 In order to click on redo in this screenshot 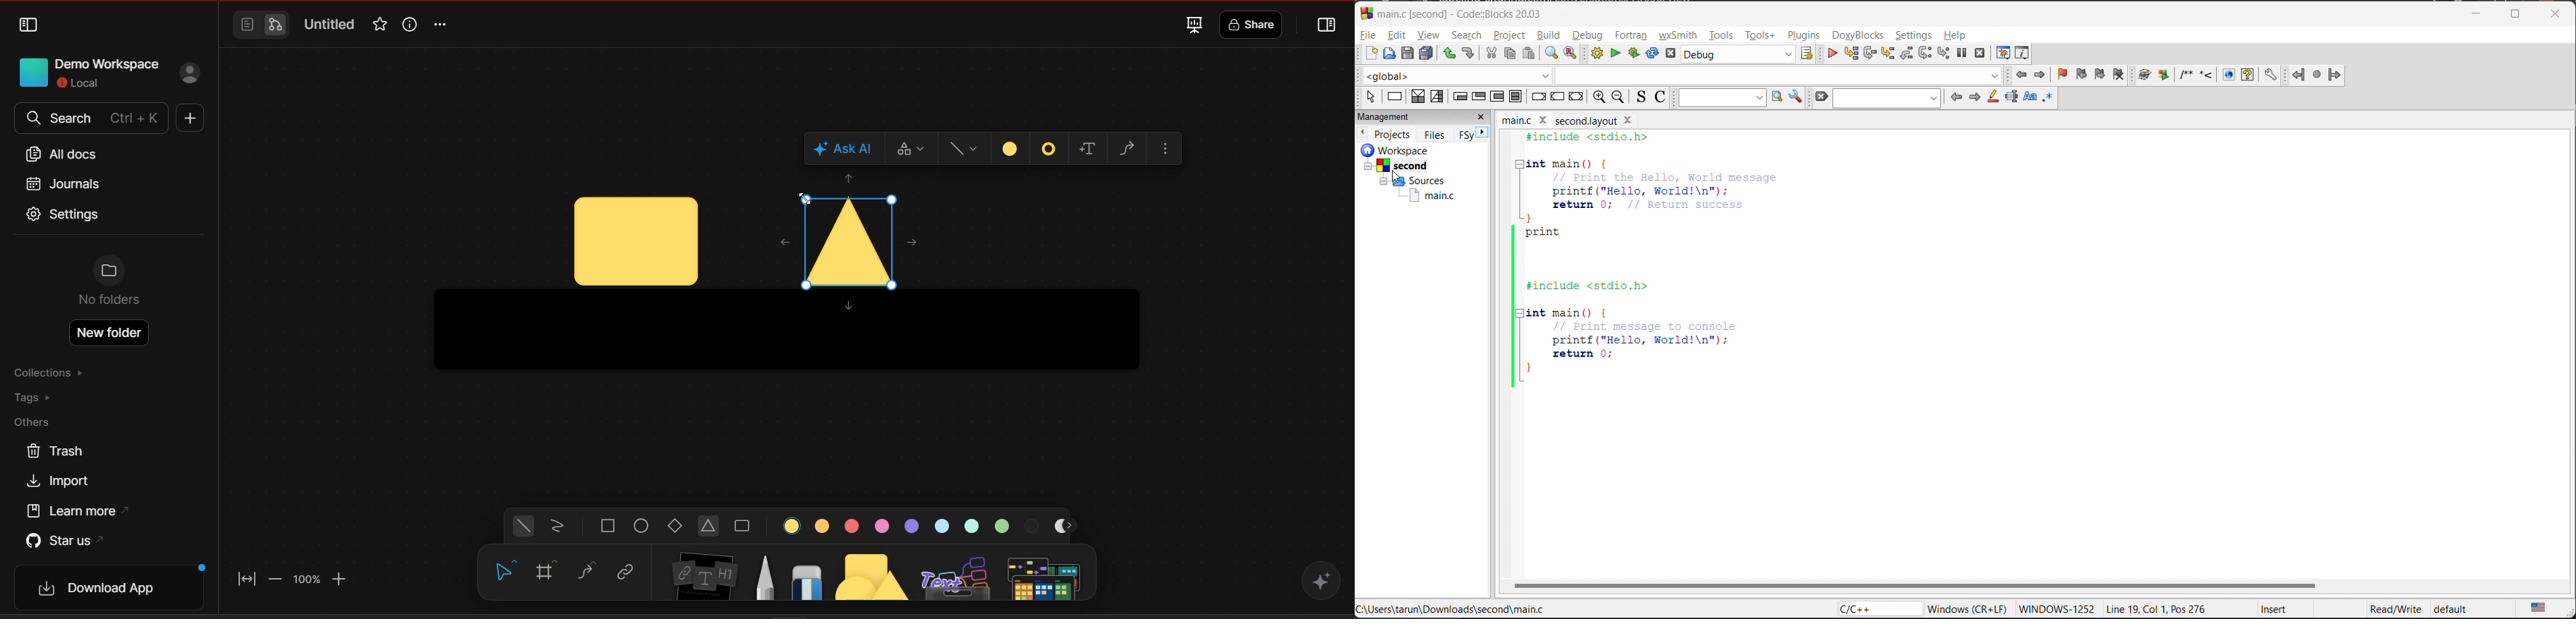, I will do `click(1469, 51)`.